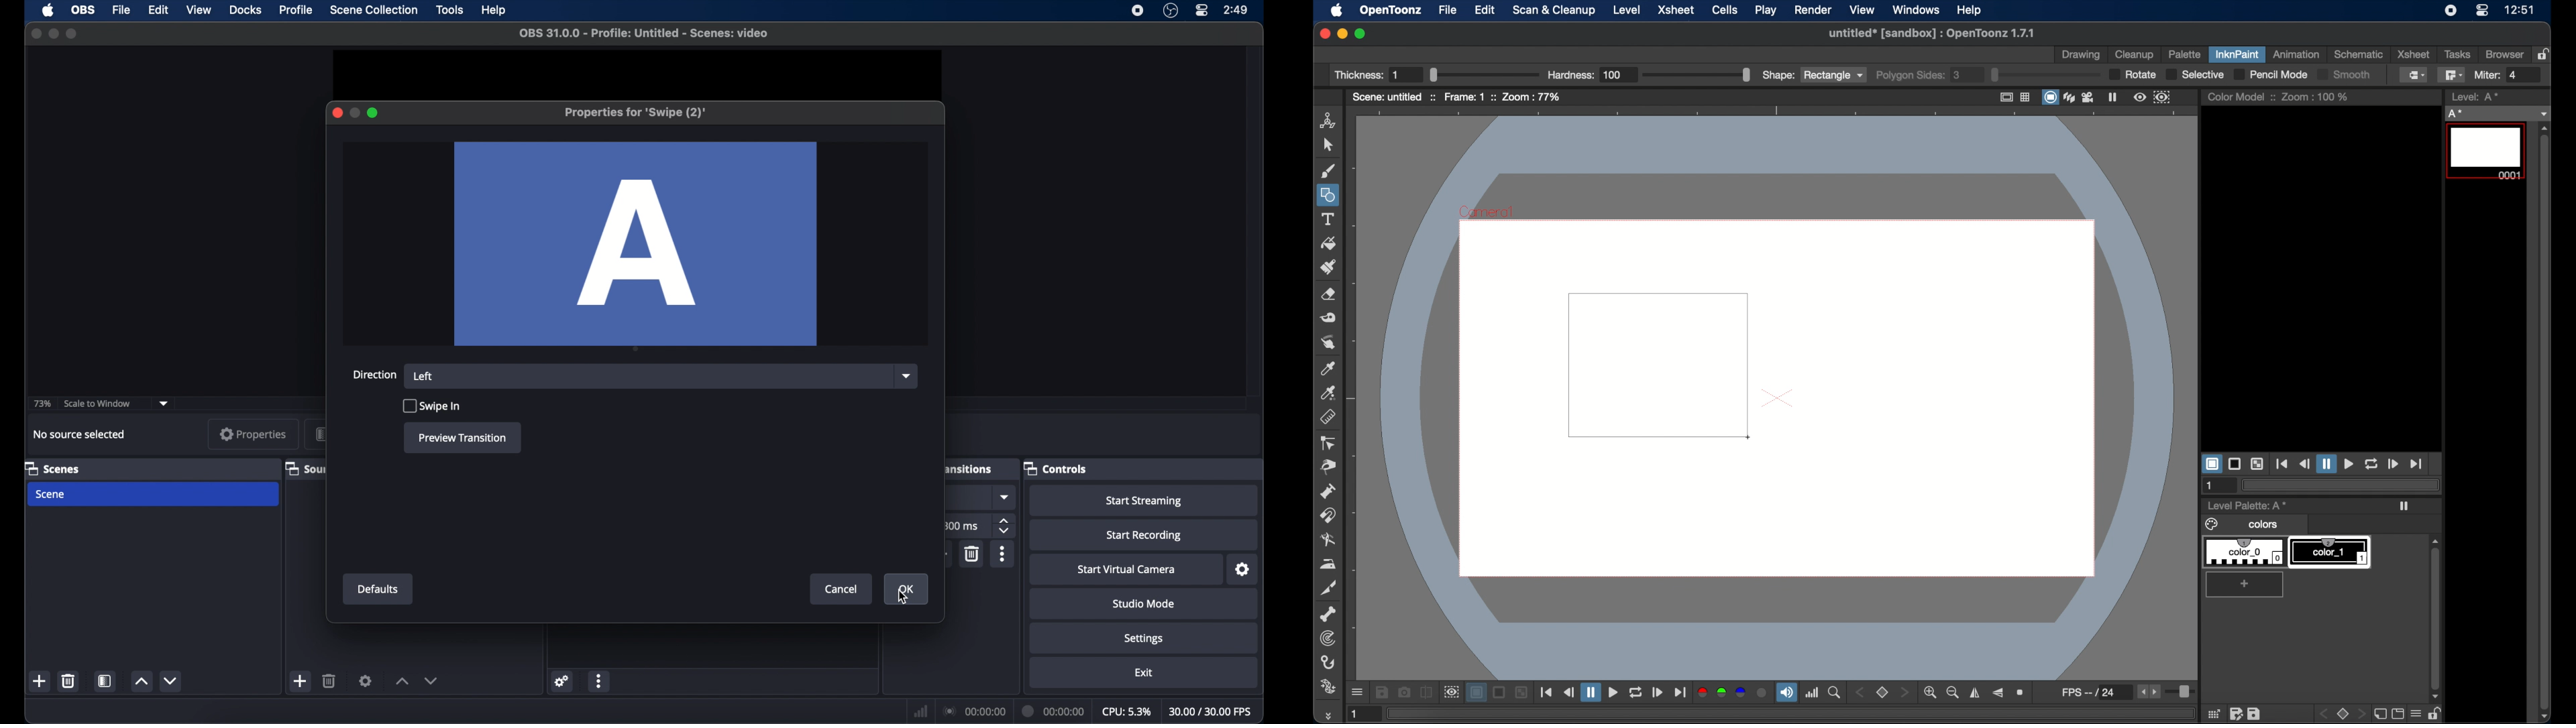  What do you see at coordinates (969, 468) in the screenshot?
I see `scene transitions` at bounding box center [969, 468].